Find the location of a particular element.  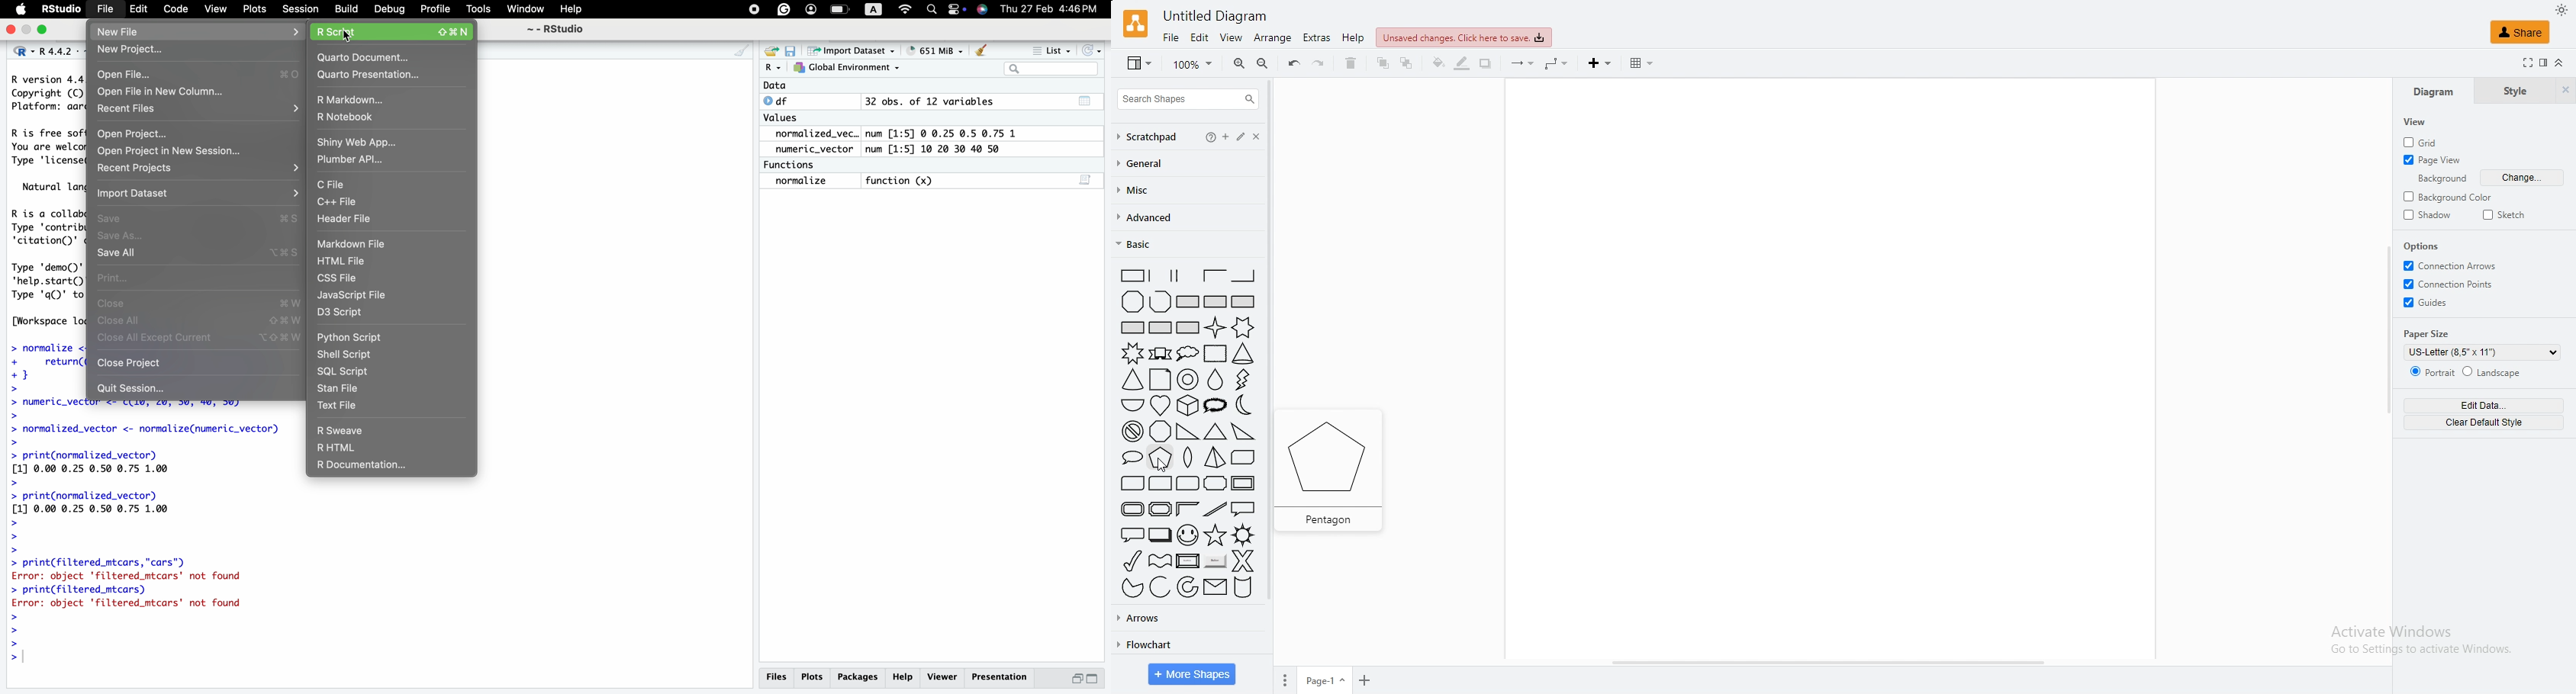

= List  is located at coordinates (1046, 48).